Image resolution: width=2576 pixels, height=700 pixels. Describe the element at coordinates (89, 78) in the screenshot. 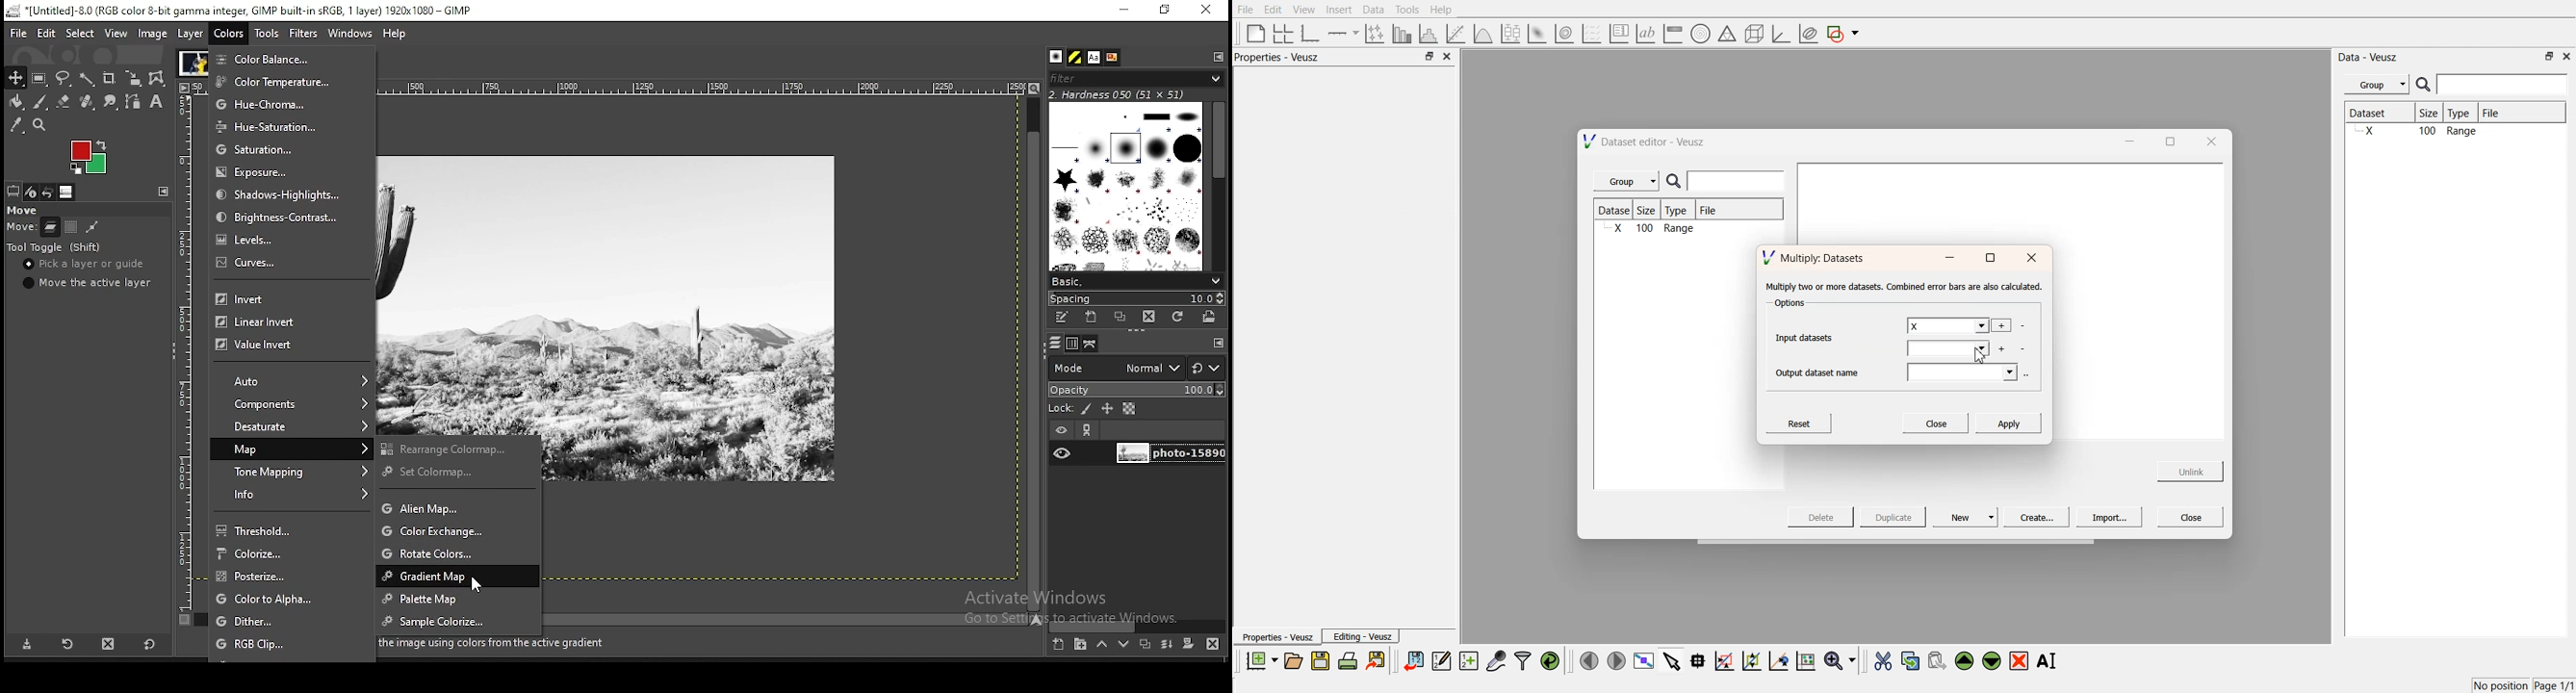

I see `fuzzy selection tool` at that location.